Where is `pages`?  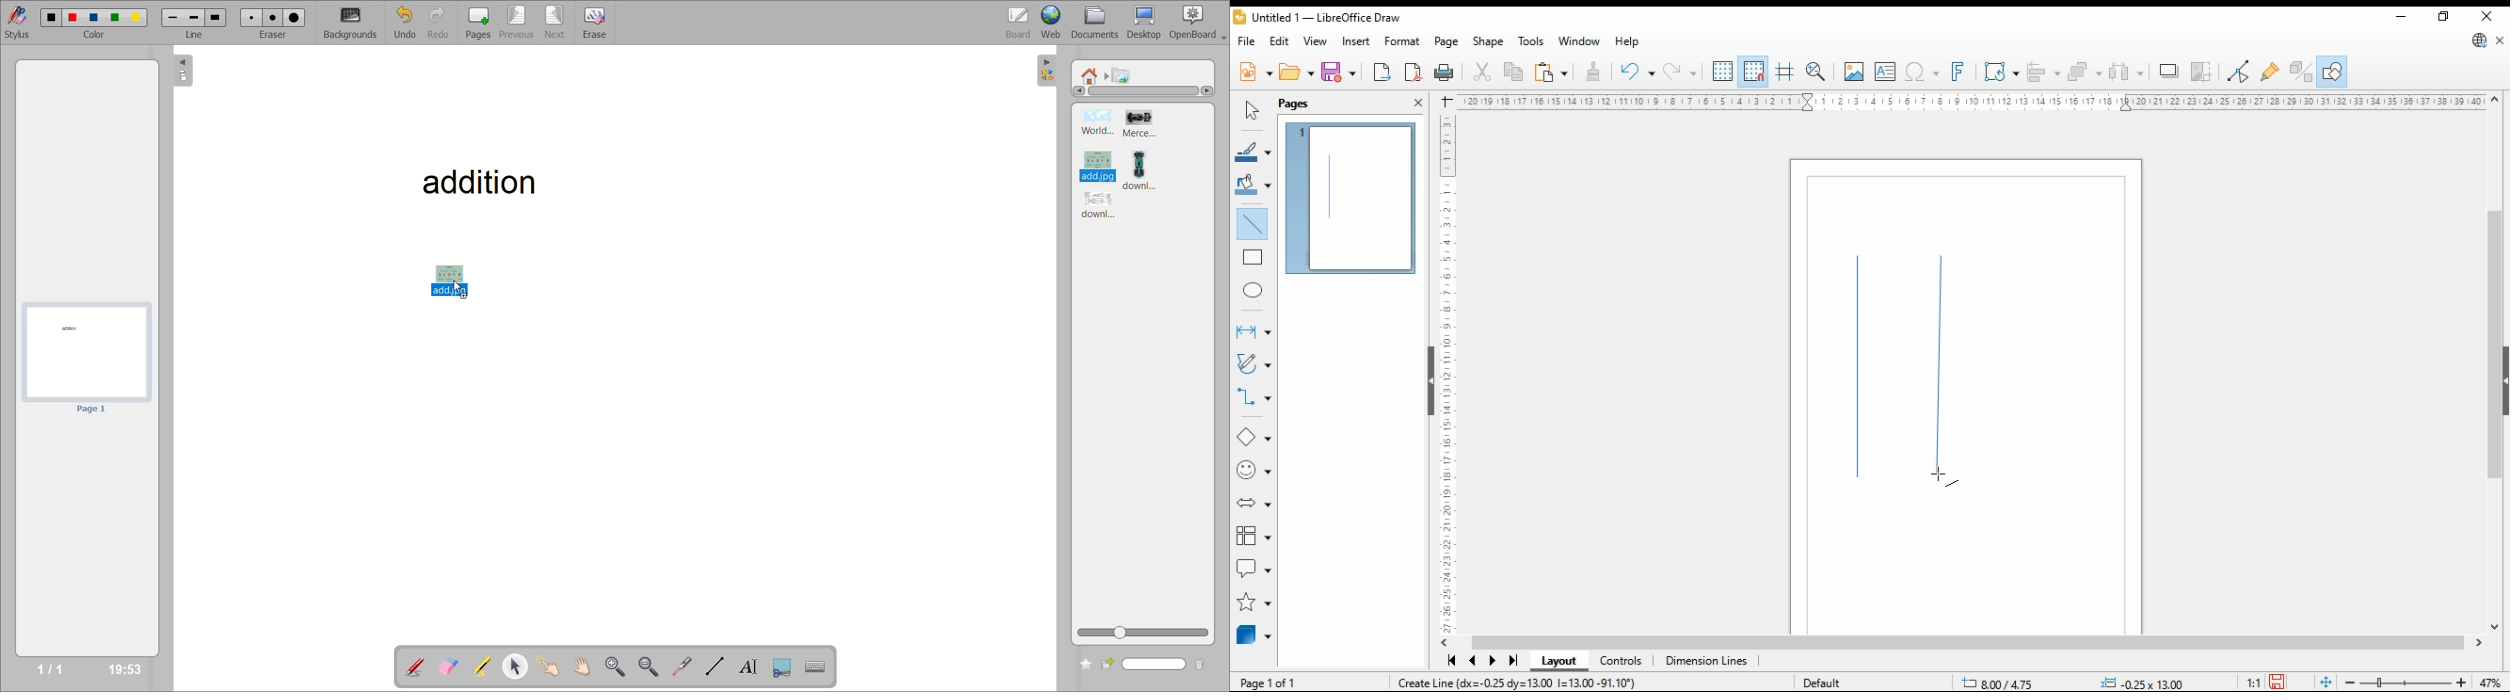
pages is located at coordinates (477, 22).